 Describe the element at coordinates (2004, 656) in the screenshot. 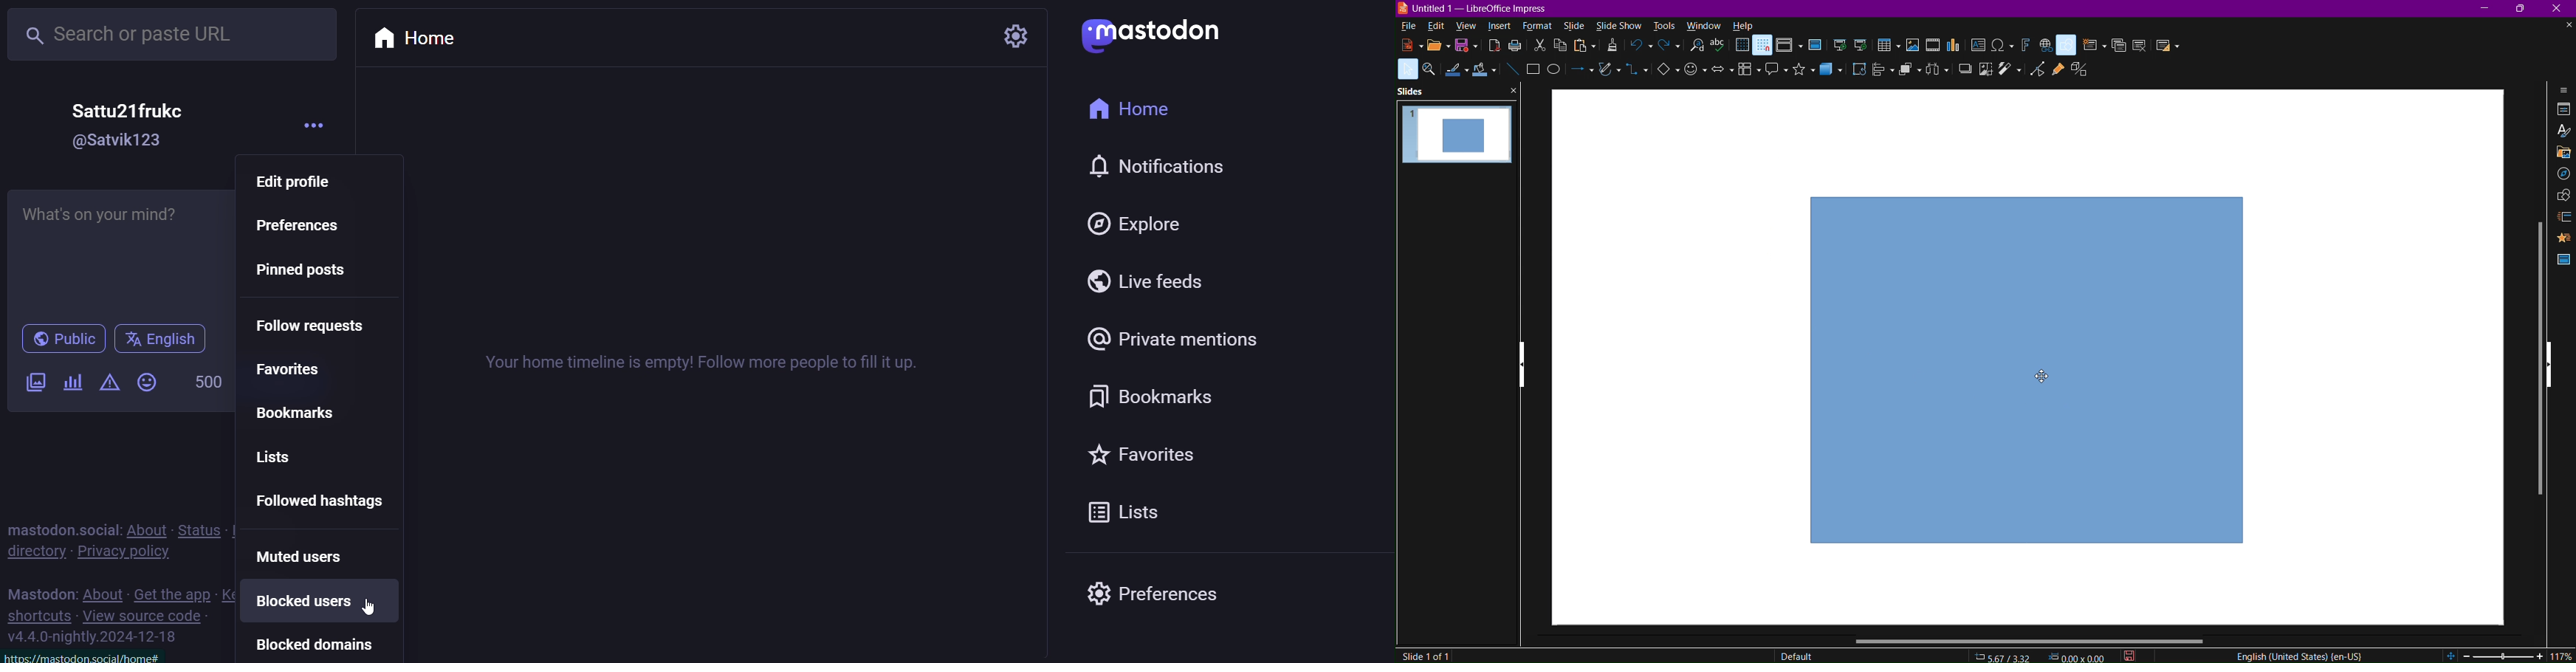

I see `Coordinates` at that location.